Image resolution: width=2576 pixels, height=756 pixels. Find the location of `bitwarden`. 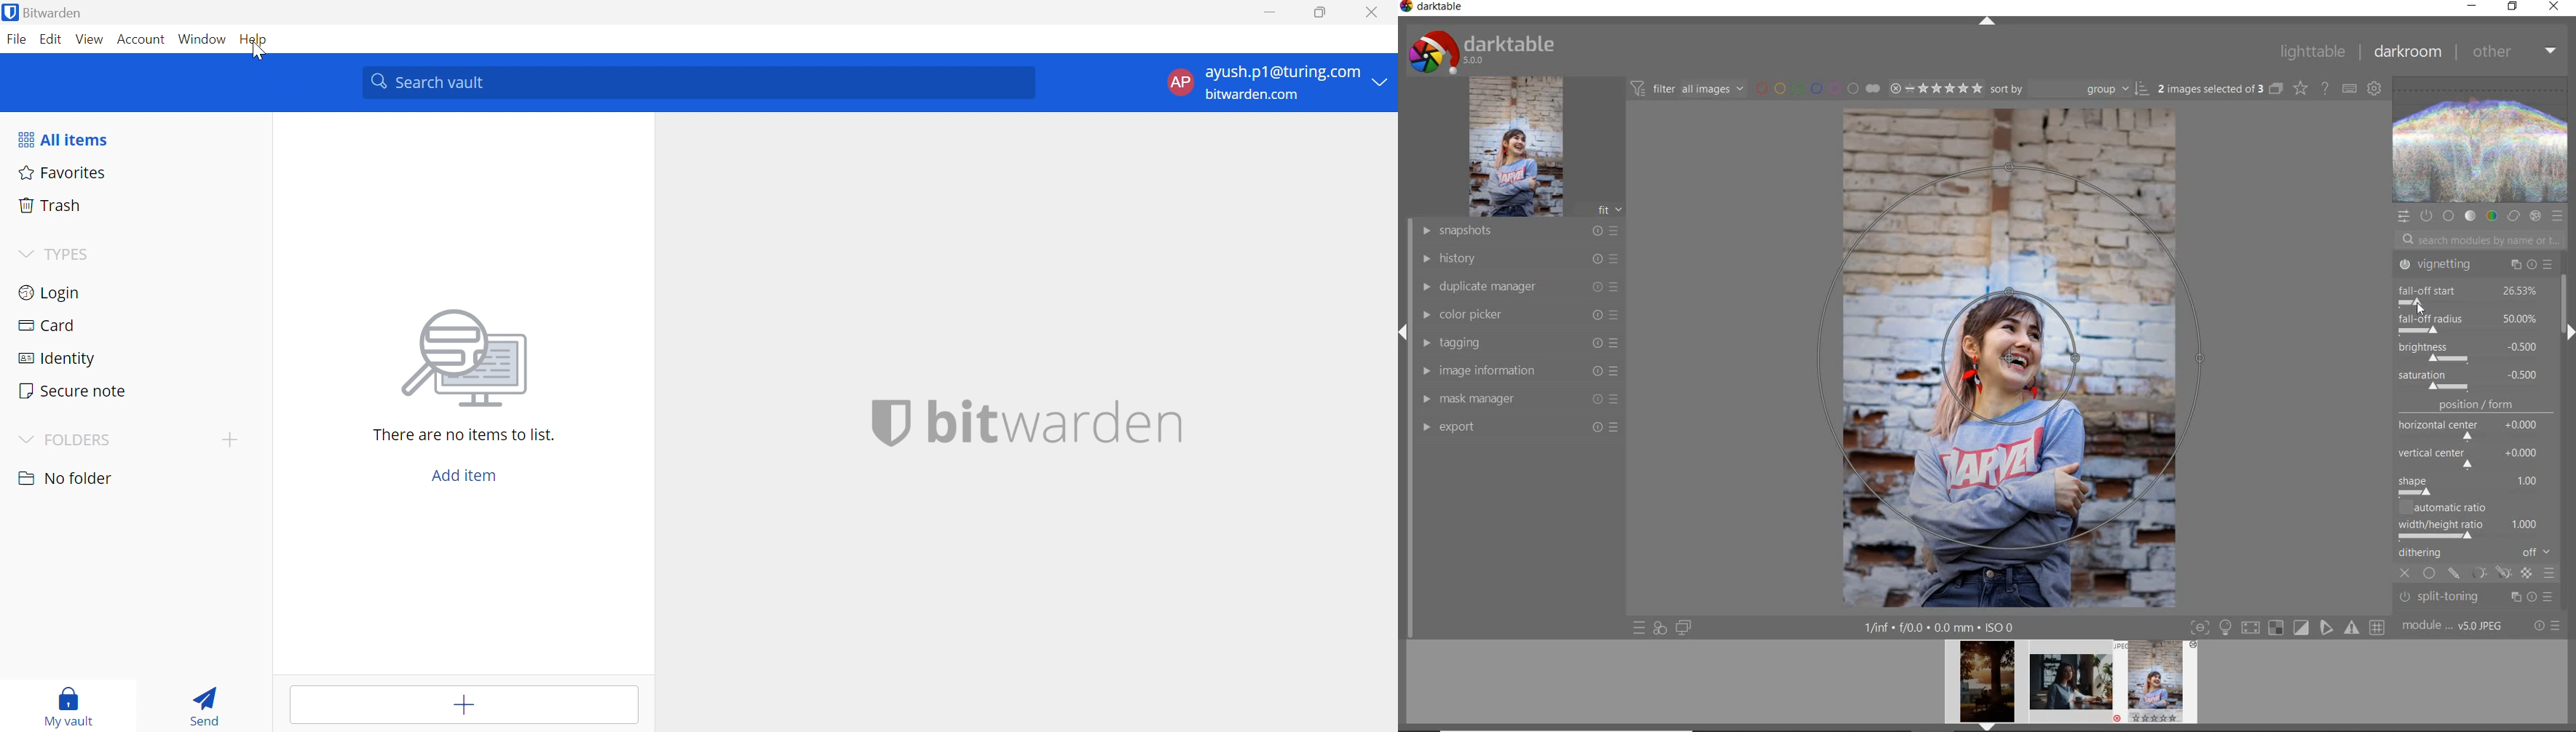

bitwarden is located at coordinates (1029, 423).